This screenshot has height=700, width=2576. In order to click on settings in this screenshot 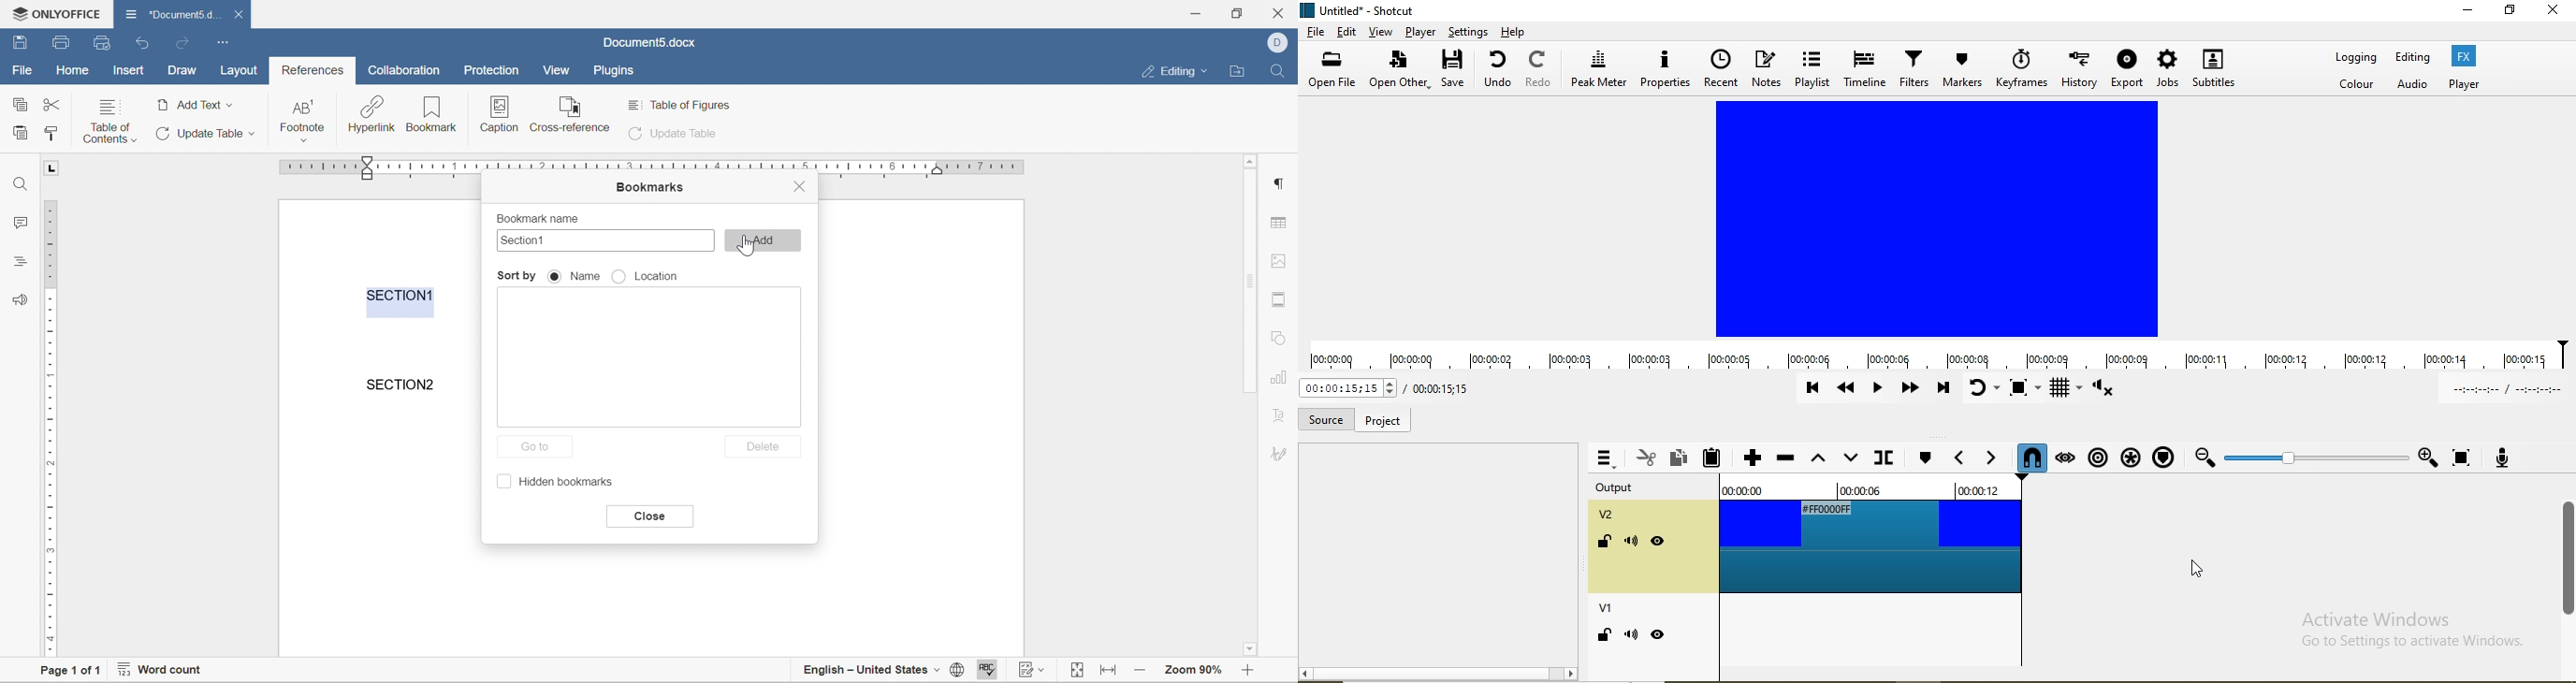, I will do `click(1467, 31)`.